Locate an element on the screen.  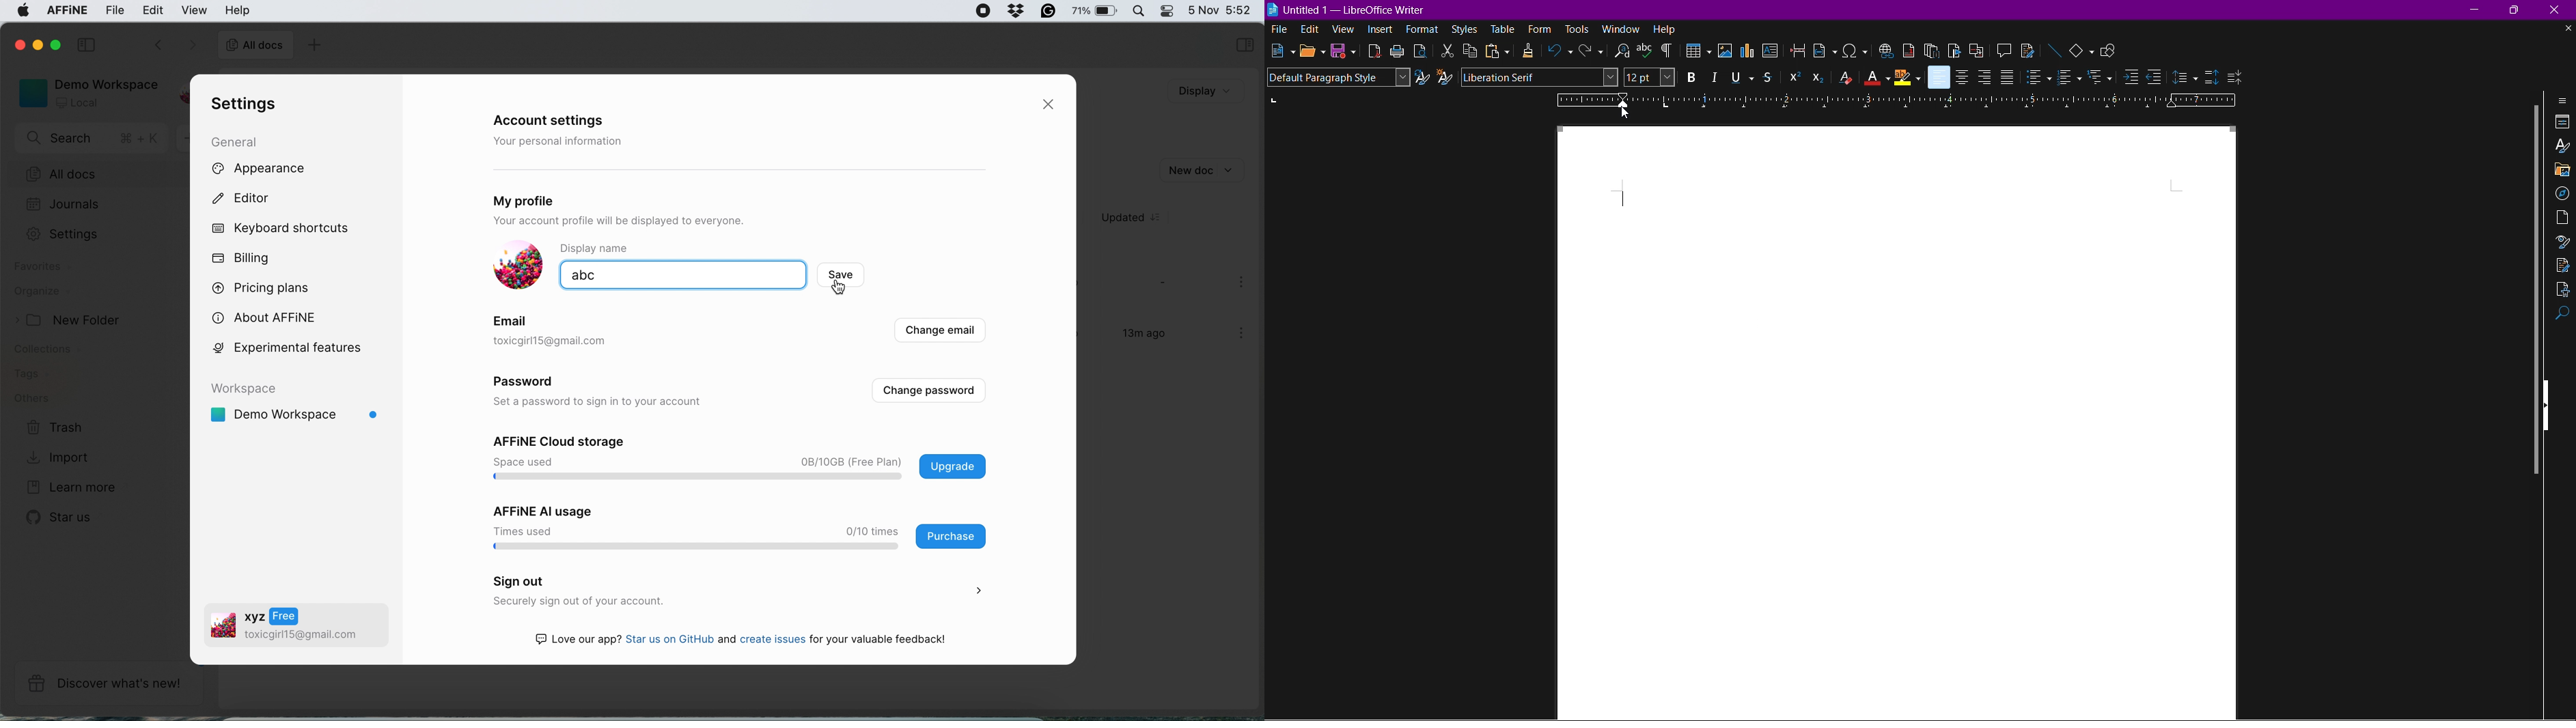
updated is located at coordinates (1138, 218).